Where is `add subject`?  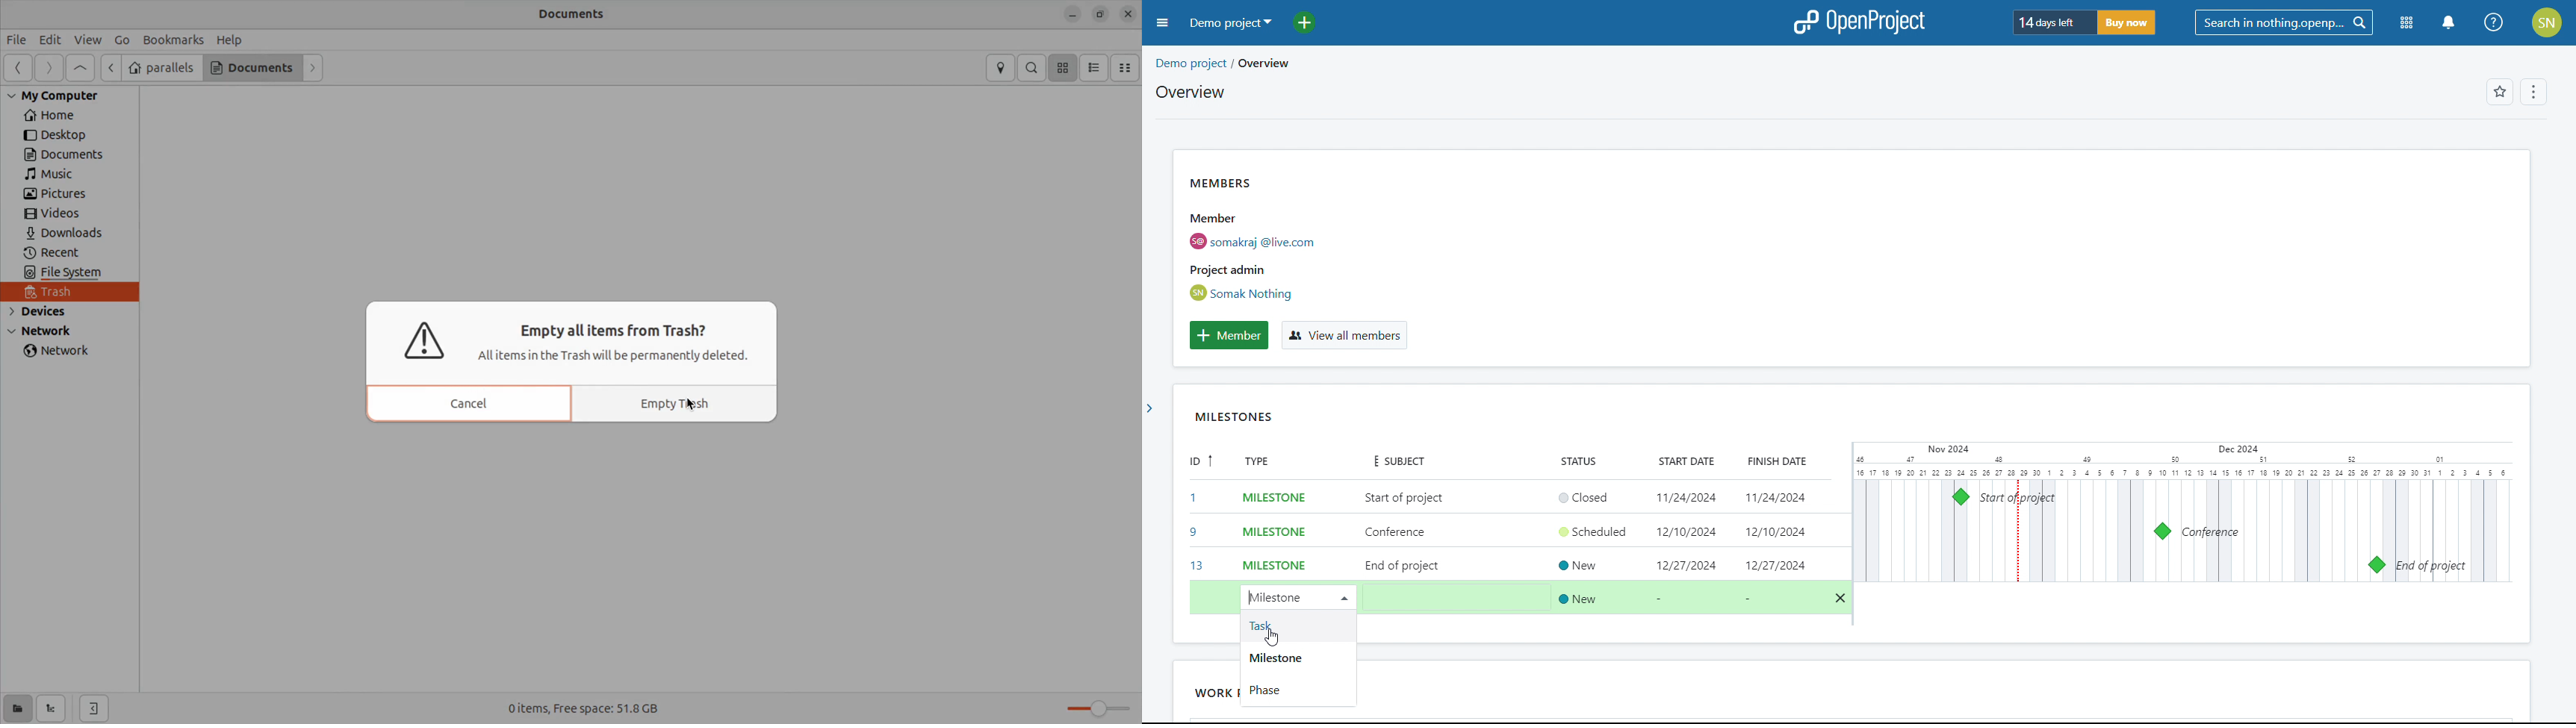 add subject is located at coordinates (1405, 532).